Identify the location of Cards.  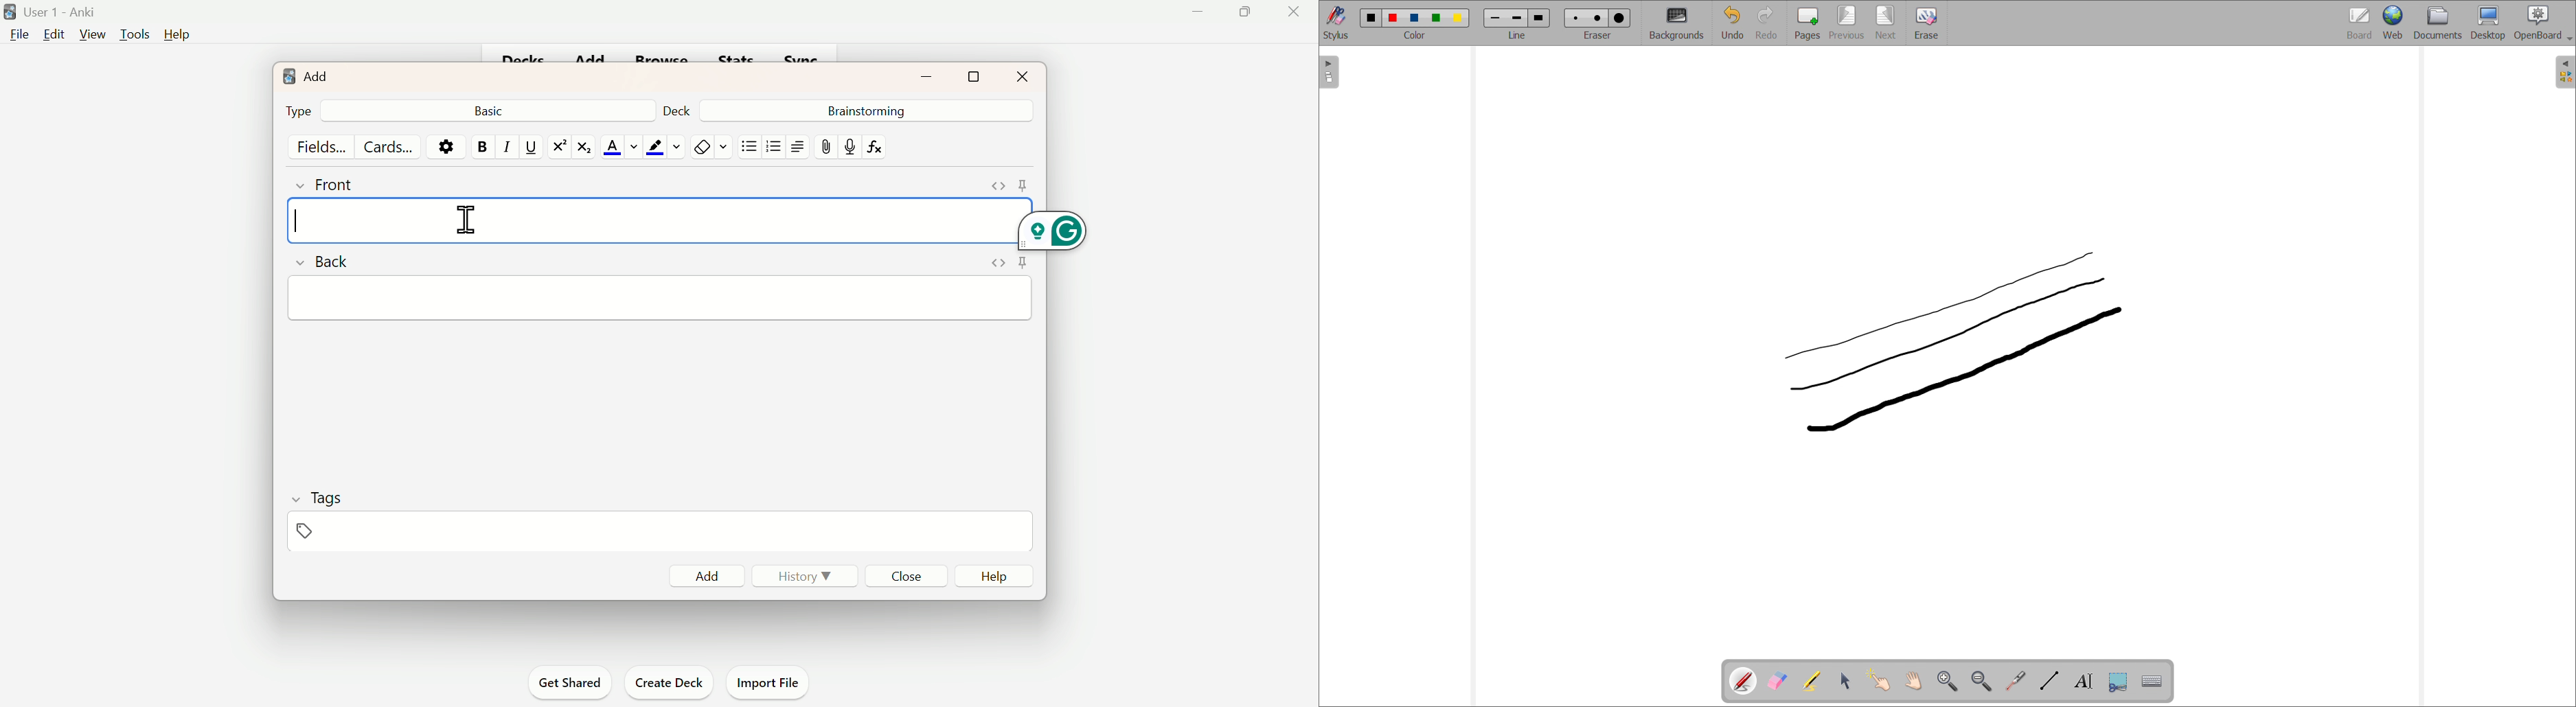
(388, 146).